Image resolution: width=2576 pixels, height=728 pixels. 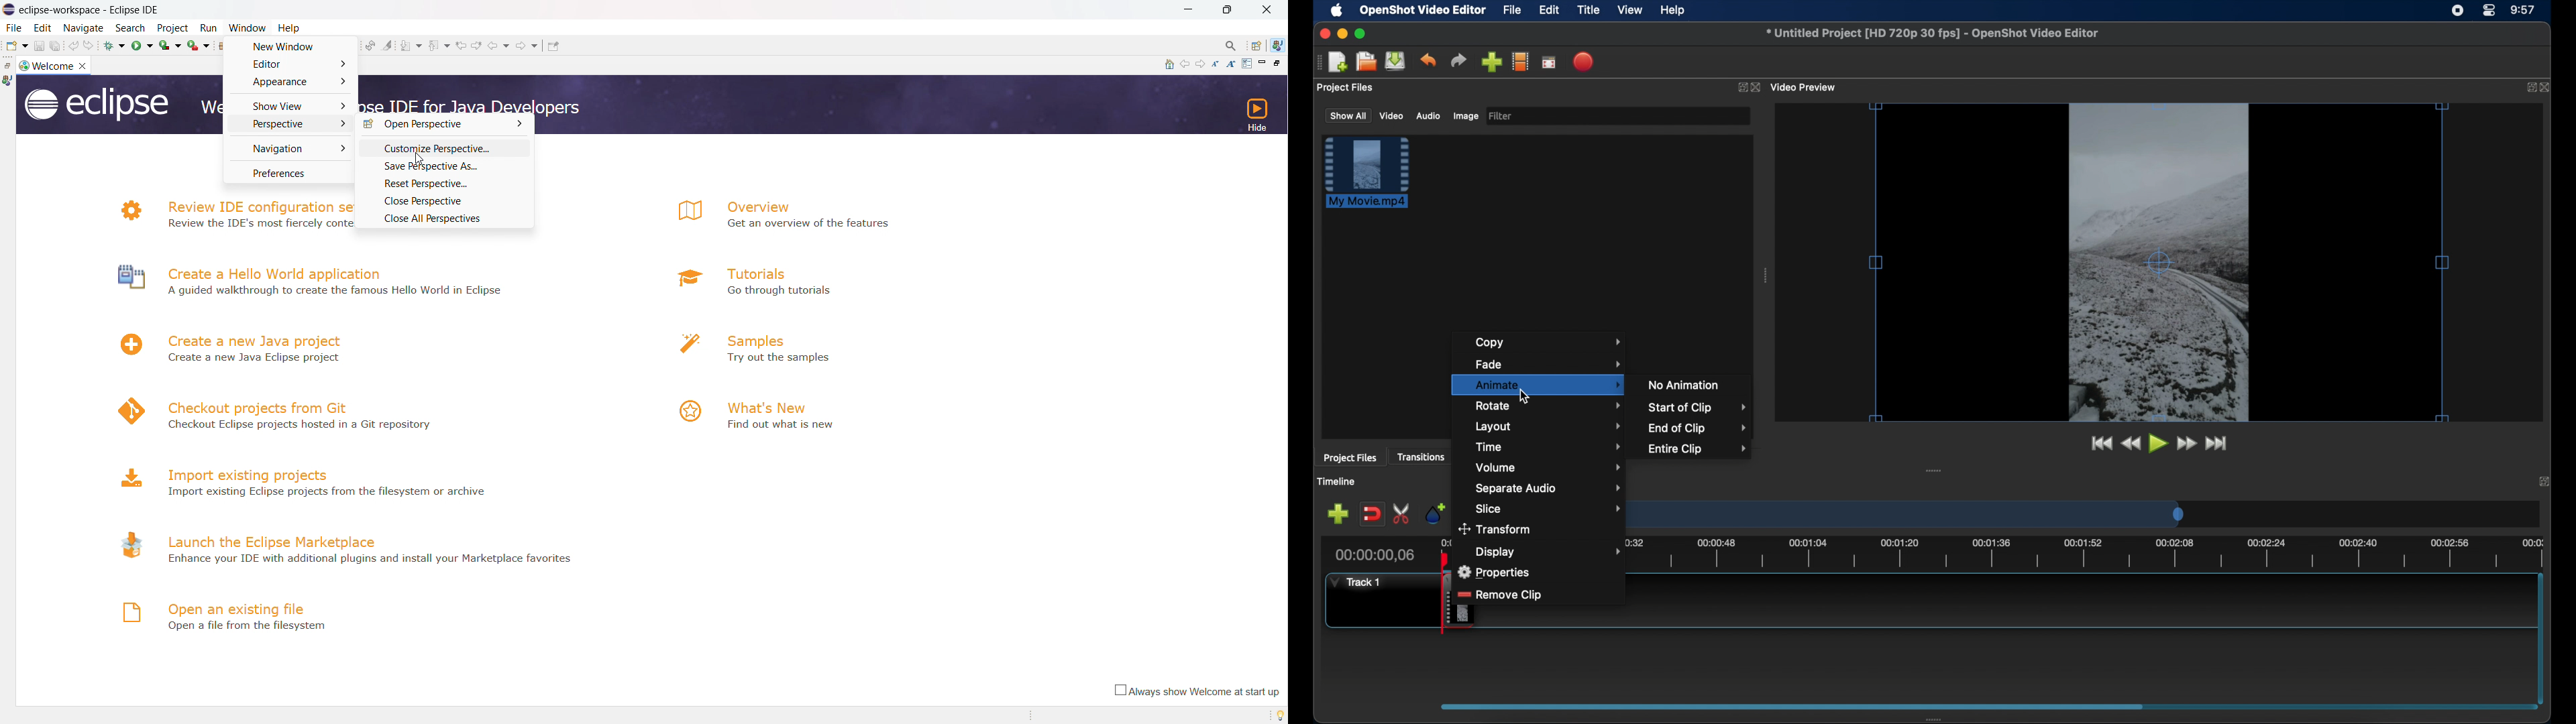 What do you see at coordinates (1585, 62) in the screenshot?
I see `export video` at bounding box center [1585, 62].